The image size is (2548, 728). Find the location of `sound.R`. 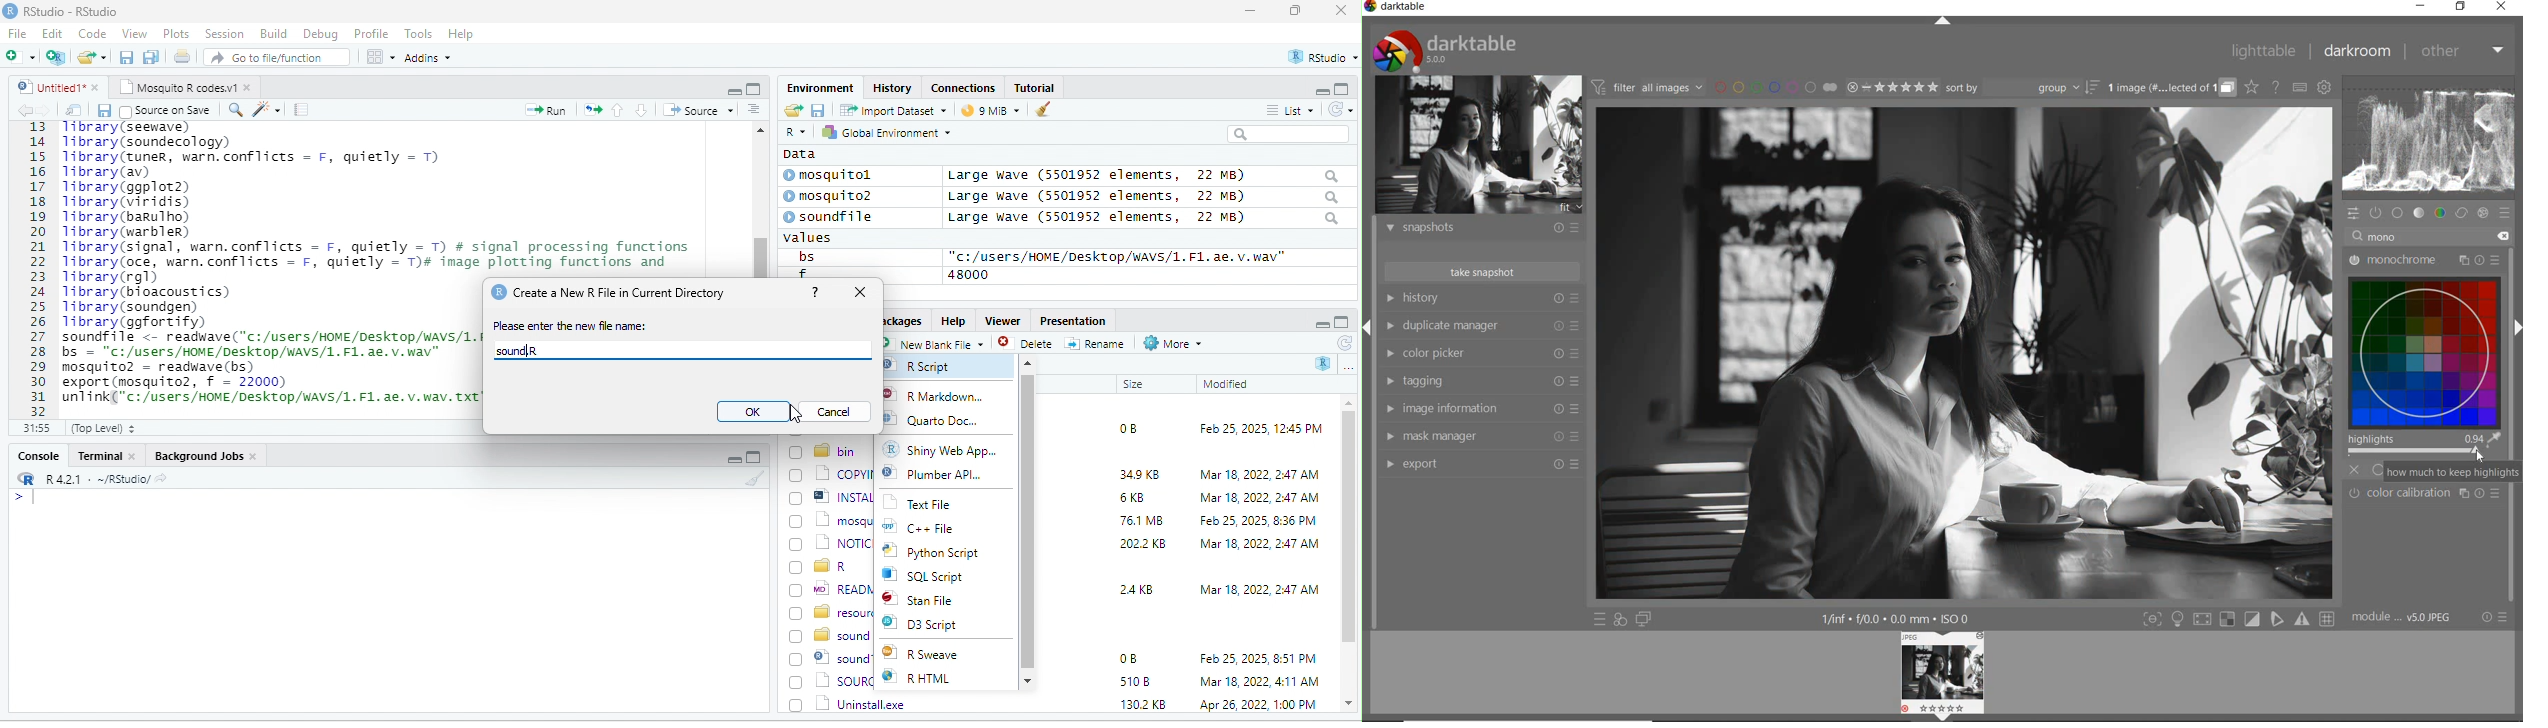

sound.R is located at coordinates (533, 352).